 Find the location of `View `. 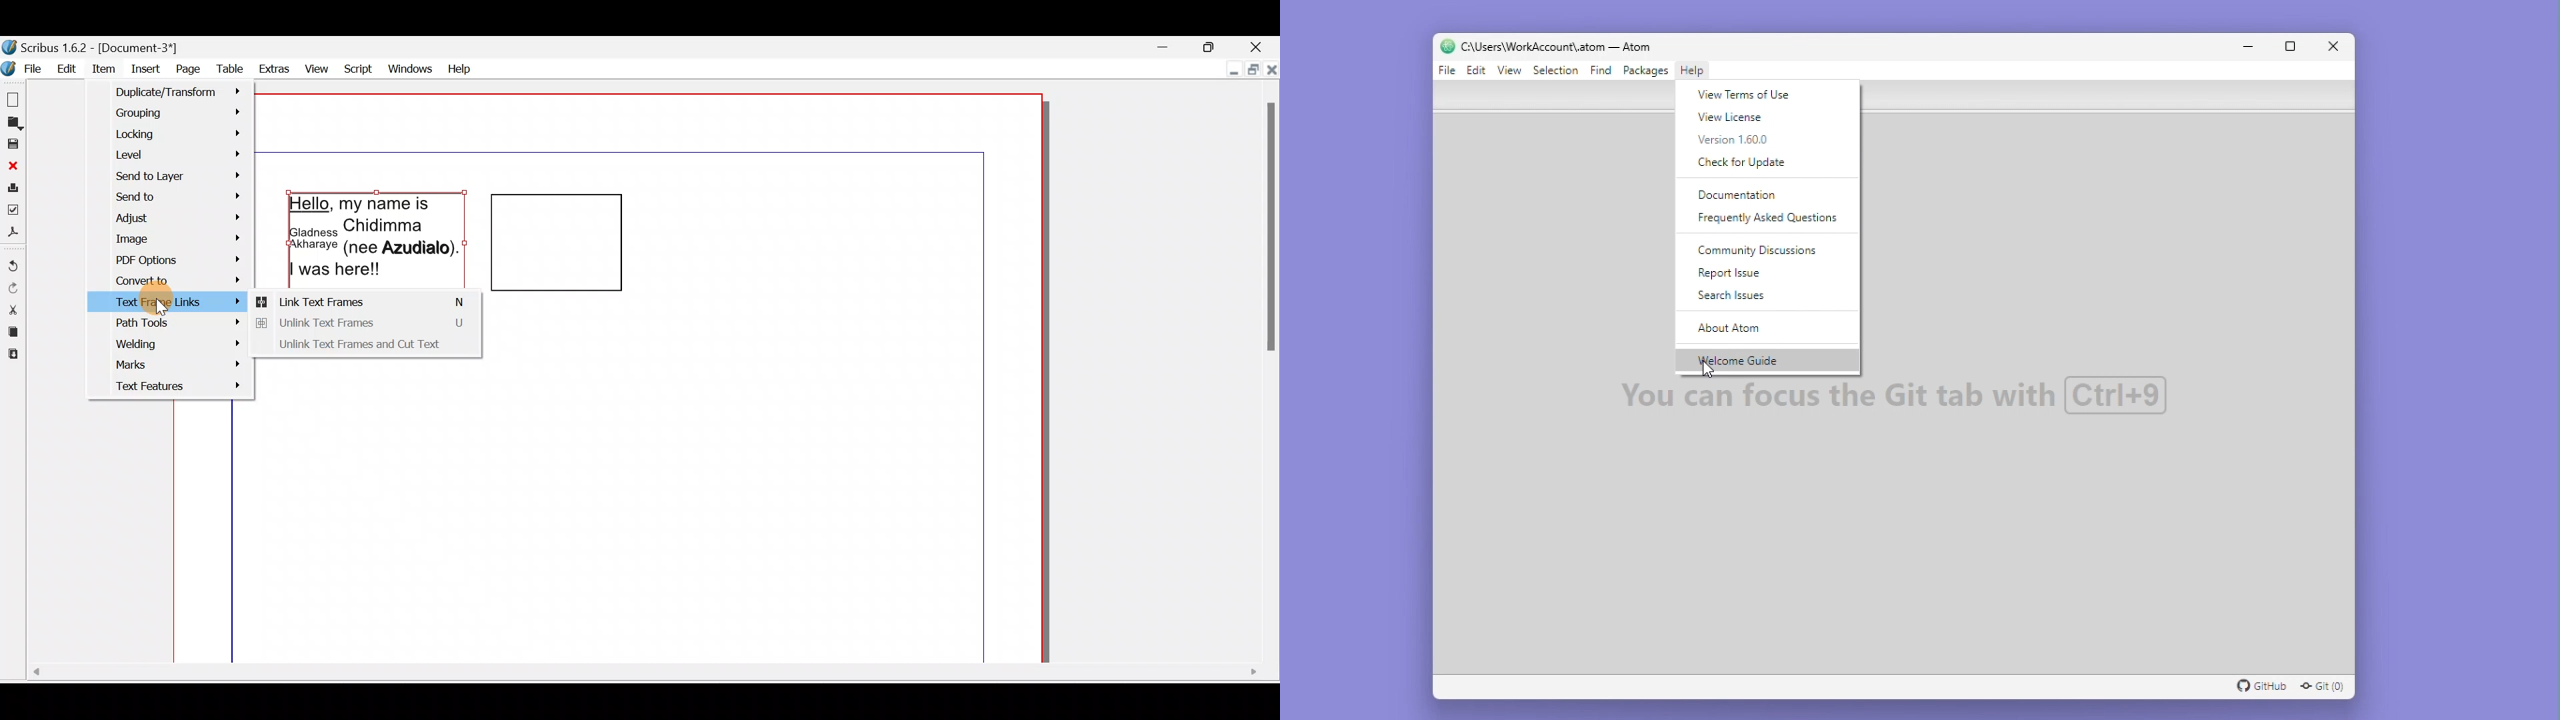

View  is located at coordinates (1506, 71).